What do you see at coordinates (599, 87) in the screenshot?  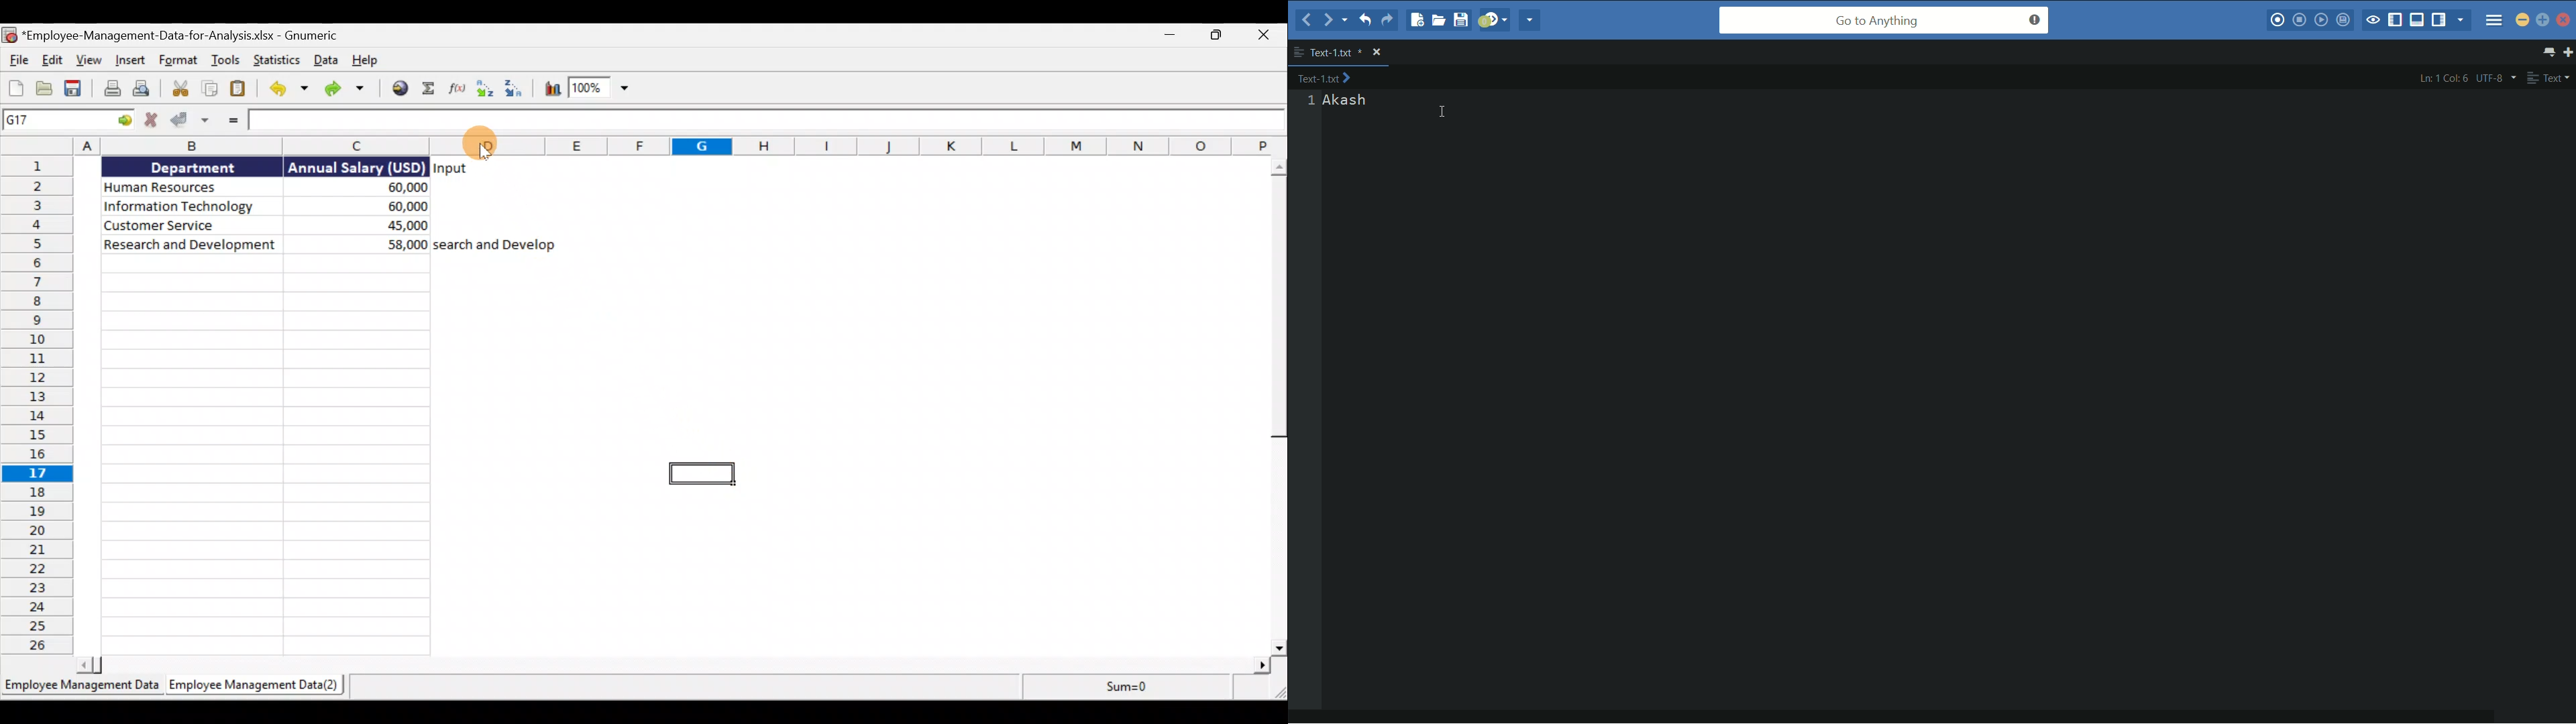 I see `Zoom` at bounding box center [599, 87].